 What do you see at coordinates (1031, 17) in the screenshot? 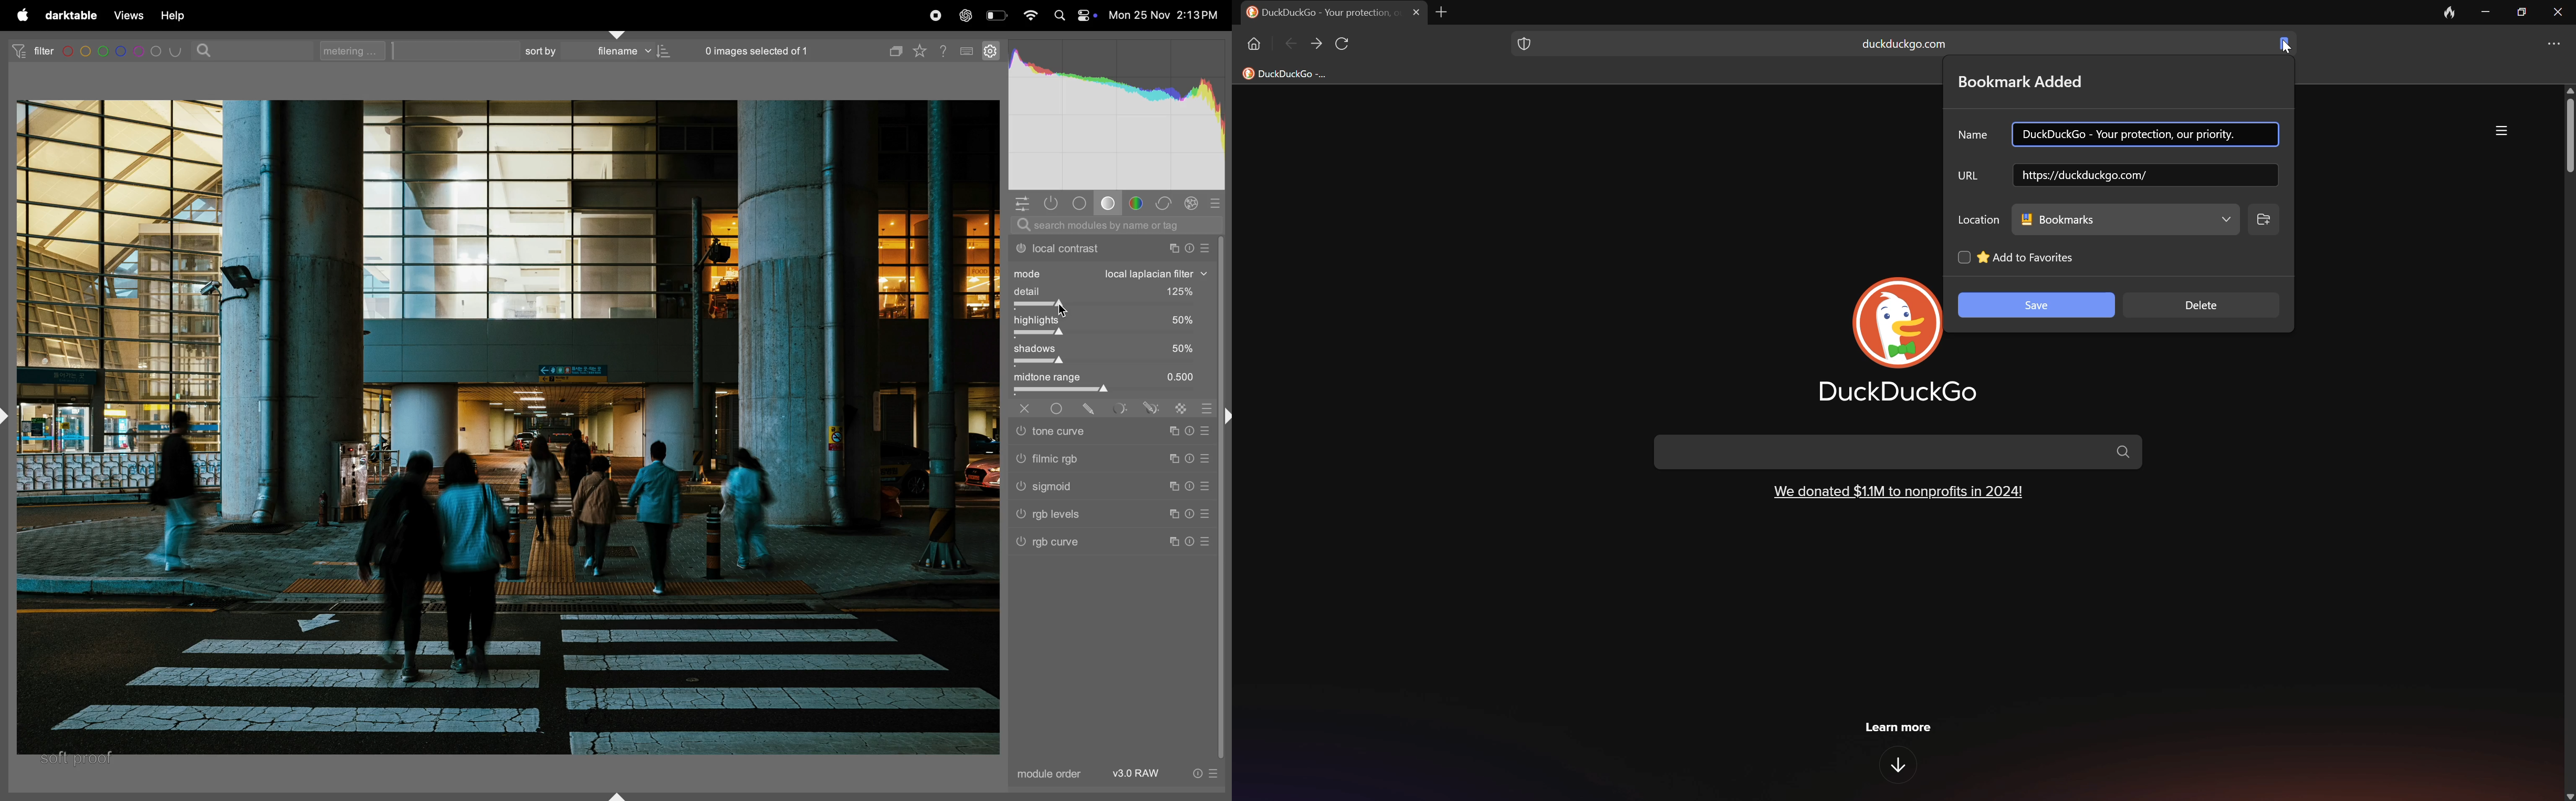
I see `wifi` at bounding box center [1031, 17].